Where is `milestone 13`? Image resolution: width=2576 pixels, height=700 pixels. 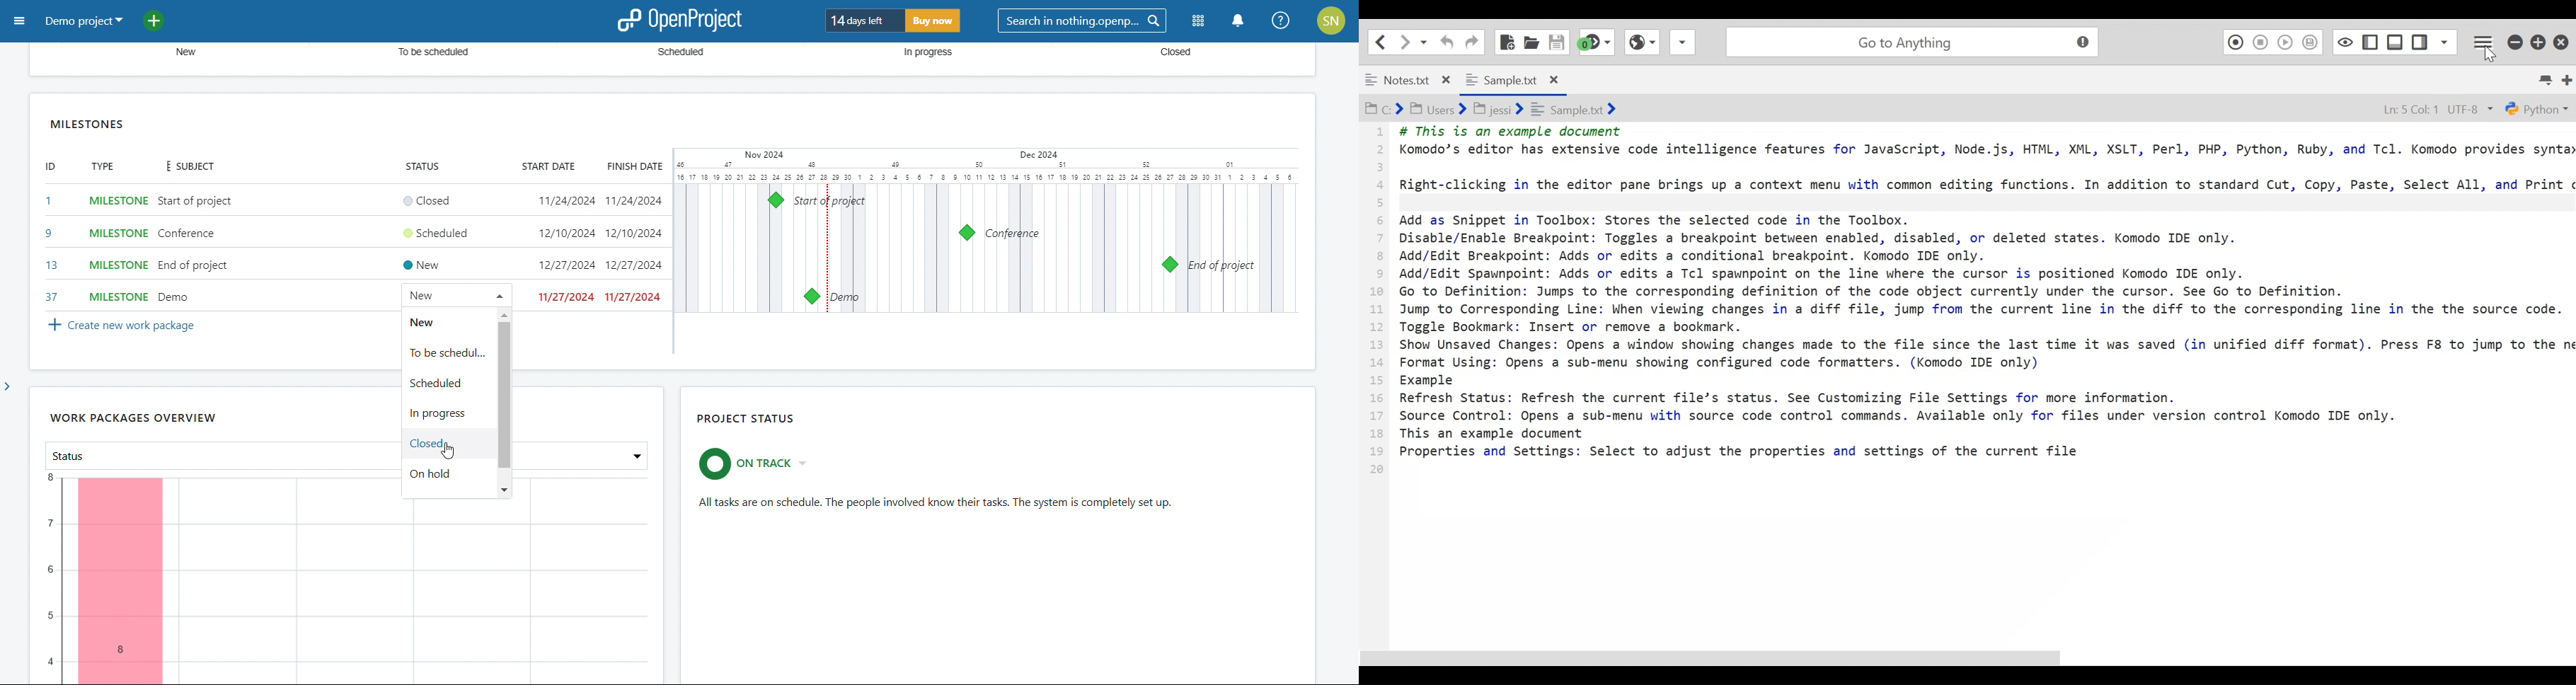 milestone 13 is located at coordinates (1171, 263).